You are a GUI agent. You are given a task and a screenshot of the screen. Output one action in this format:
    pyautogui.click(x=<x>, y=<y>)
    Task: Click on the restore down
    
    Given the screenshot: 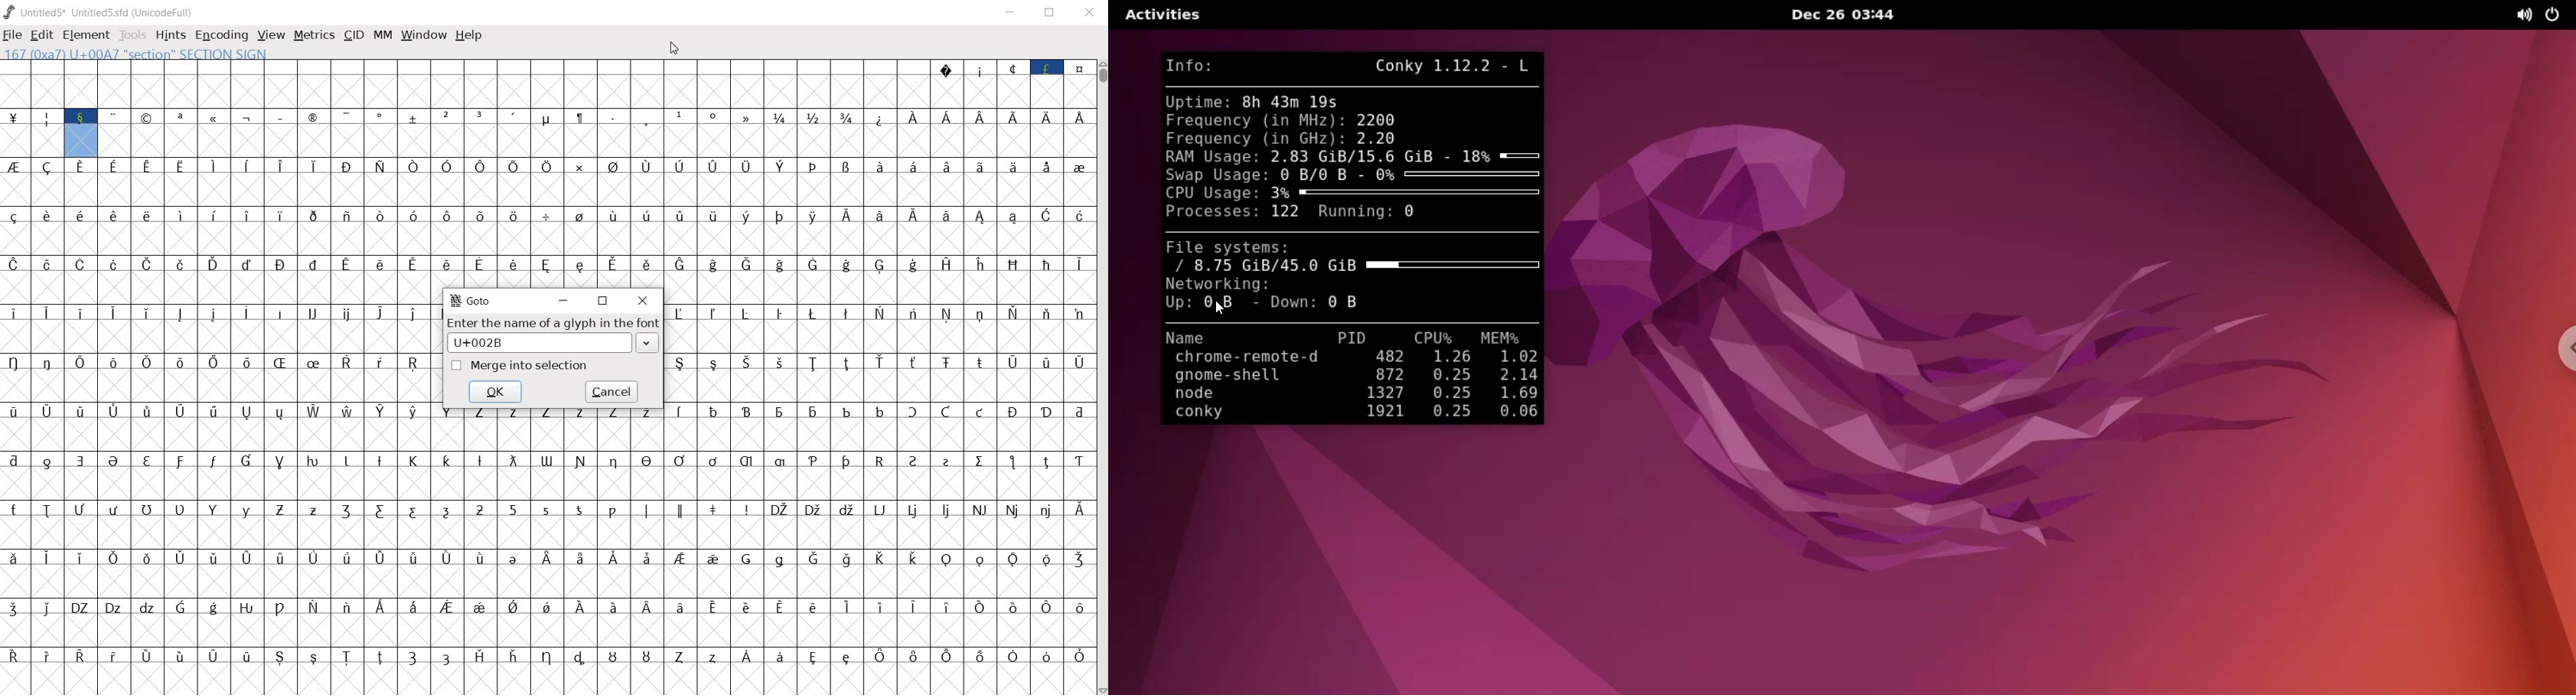 What is the action you would take?
    pyautogui.click(x=603, y=301)
    